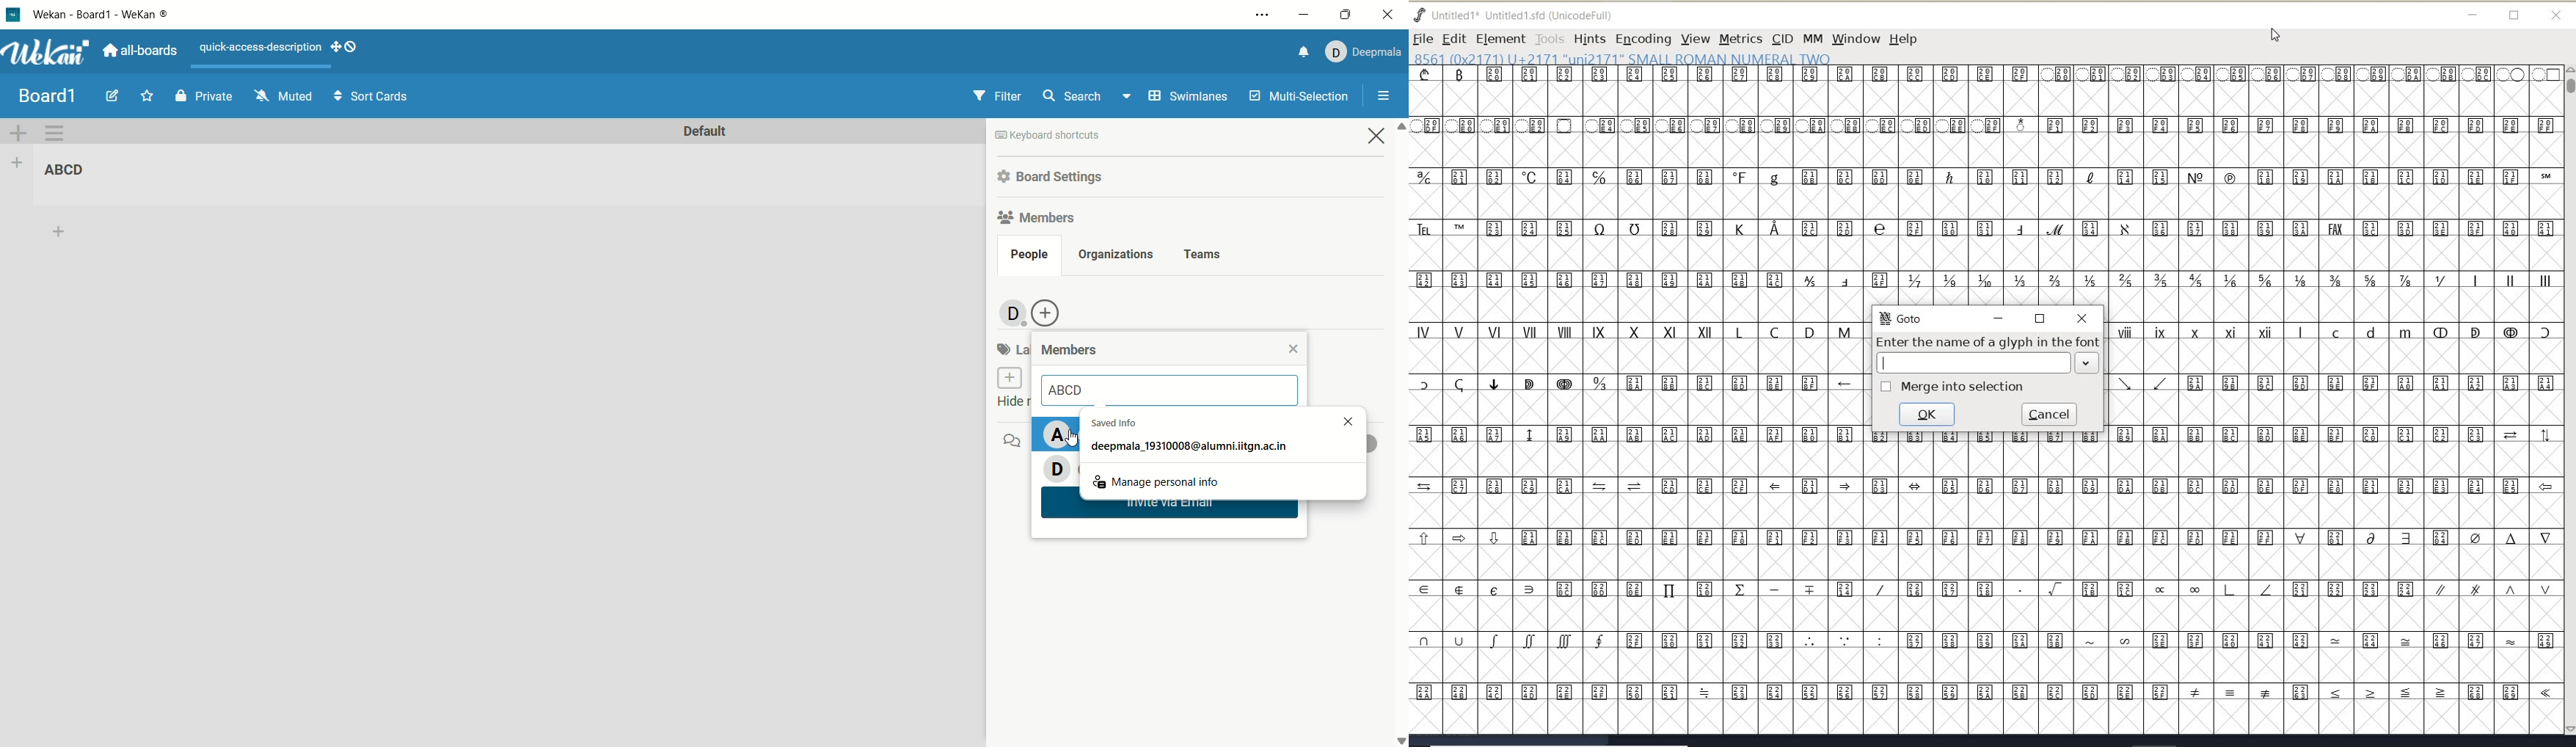  What do you see at coordinates (1973, 363) in the screenshot?
I see `Input value` at bounding box center [1973, 363].